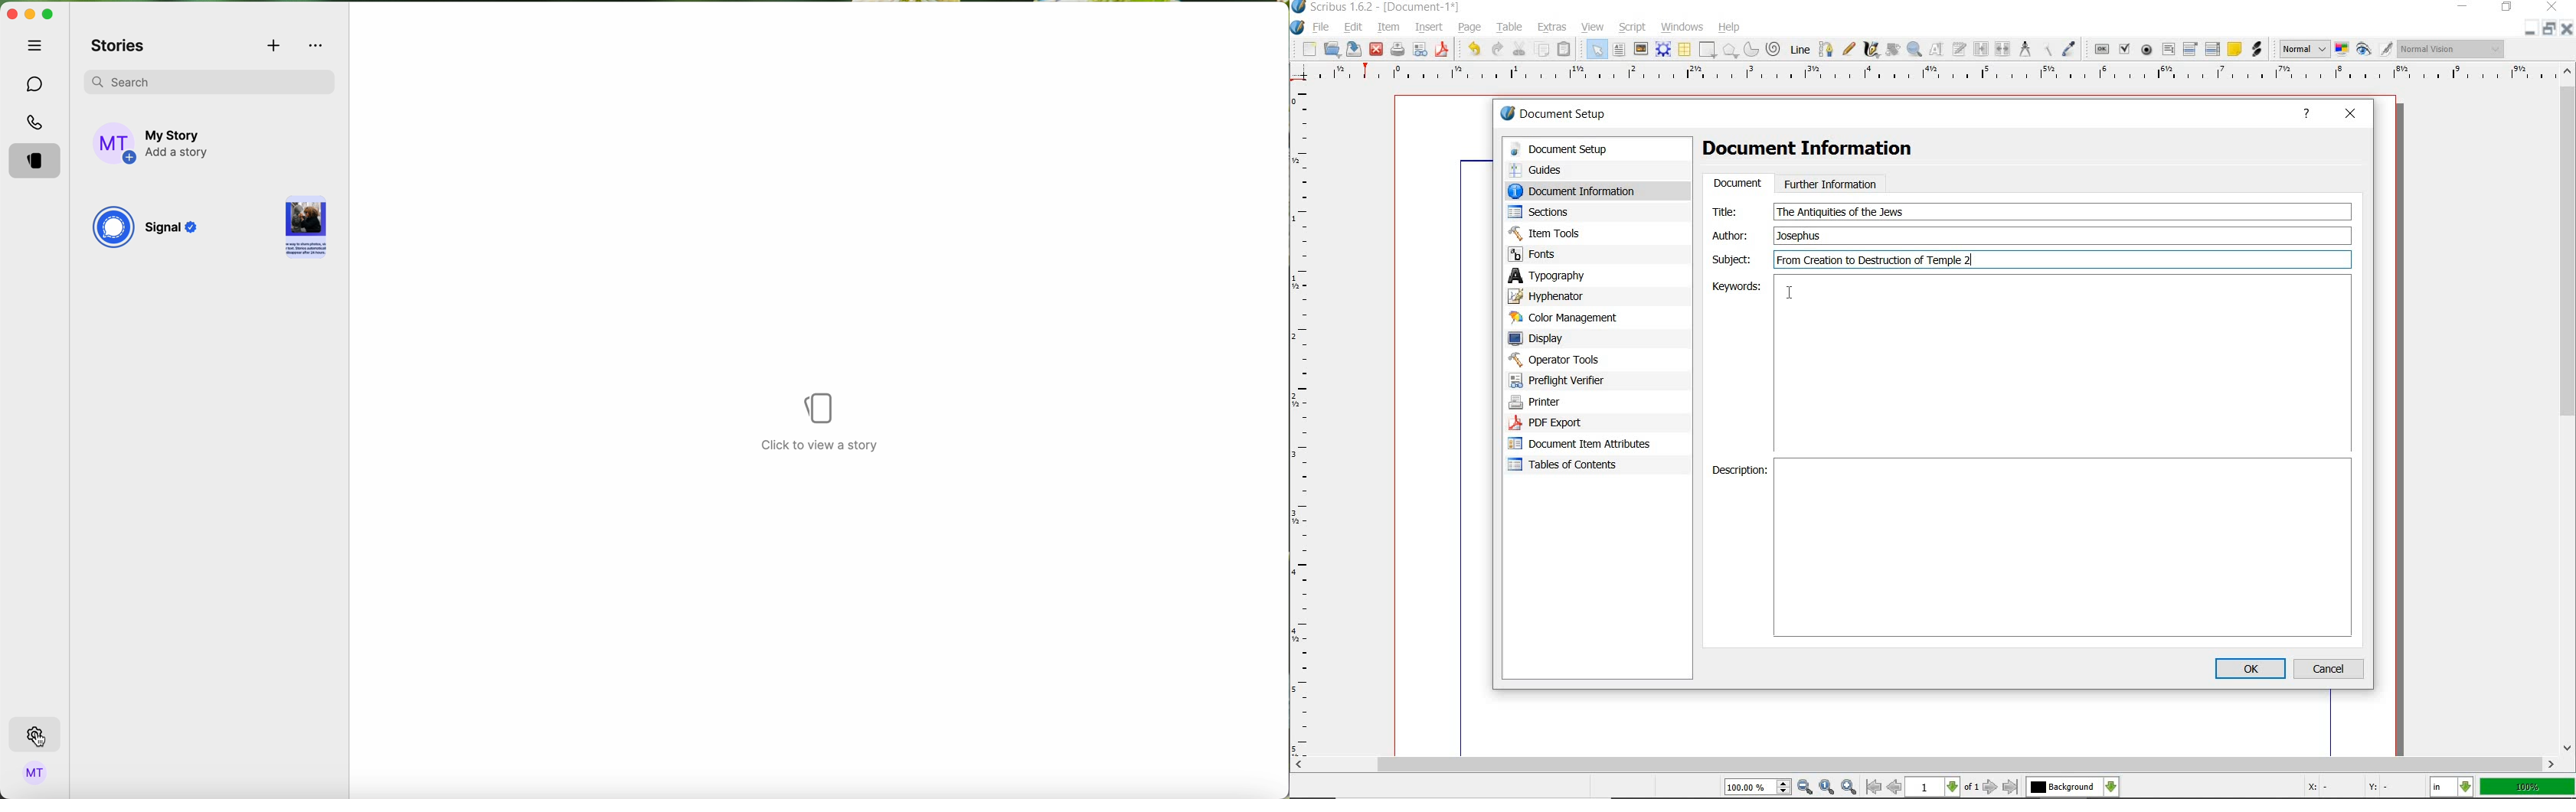 The width and height of the screenshot is (2576, 812). I want to click on click on settings, so click(35, 735).